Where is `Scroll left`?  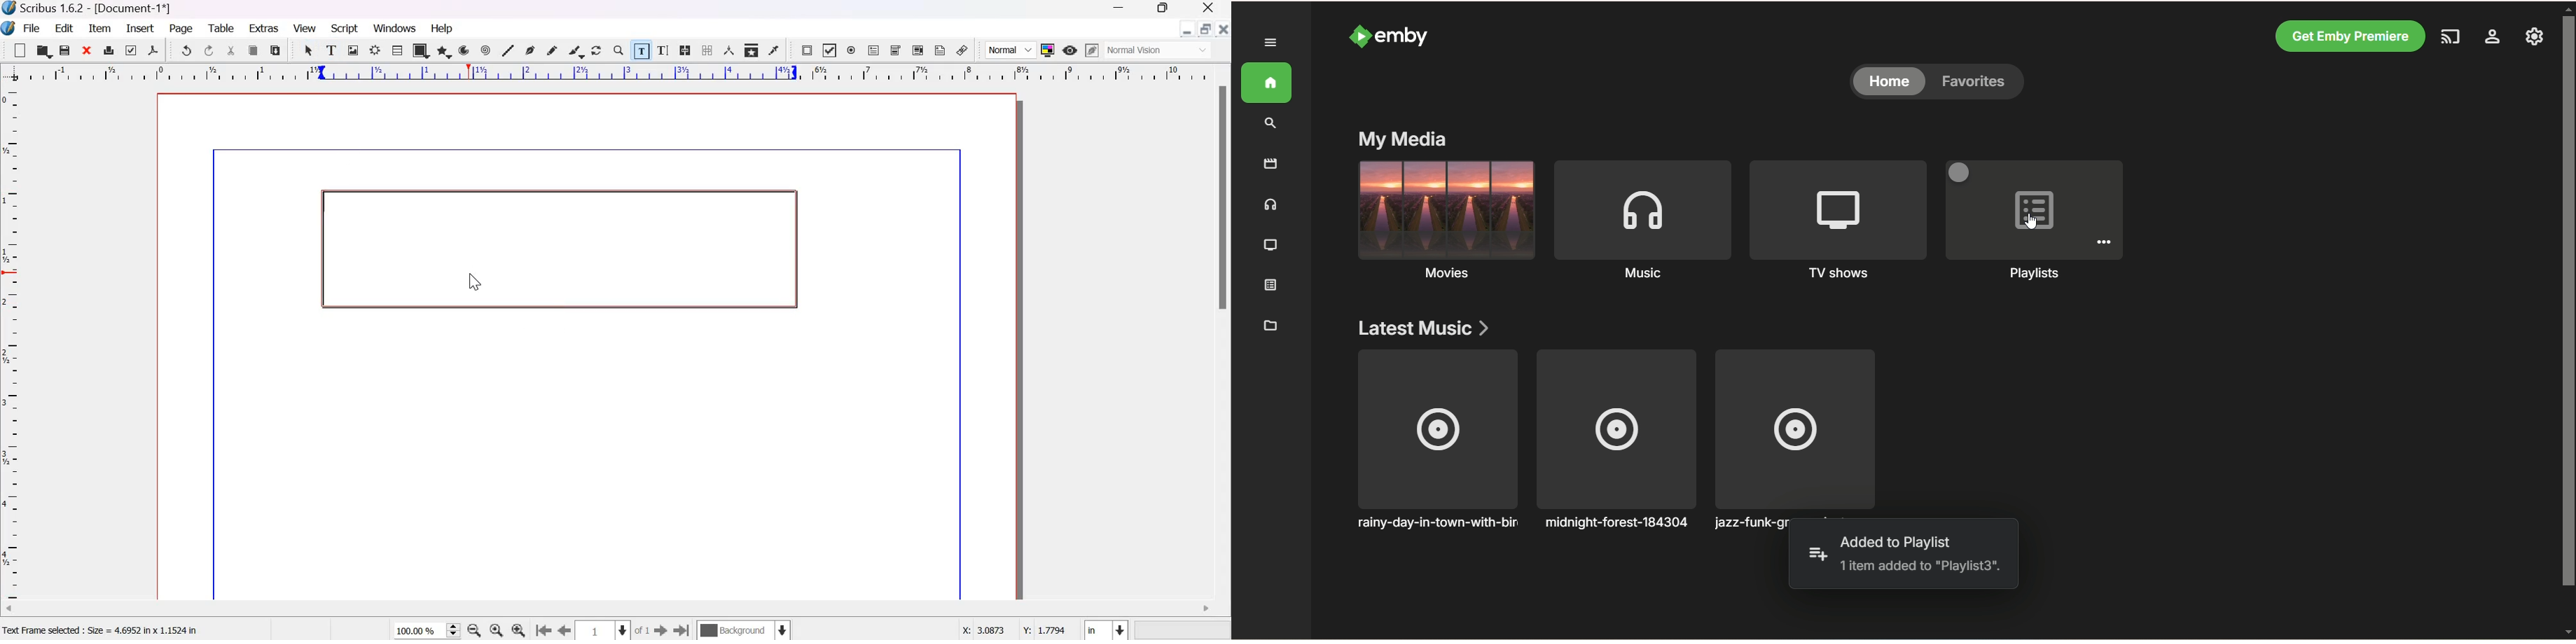 Scroll left is located at coordinates (19, 611).